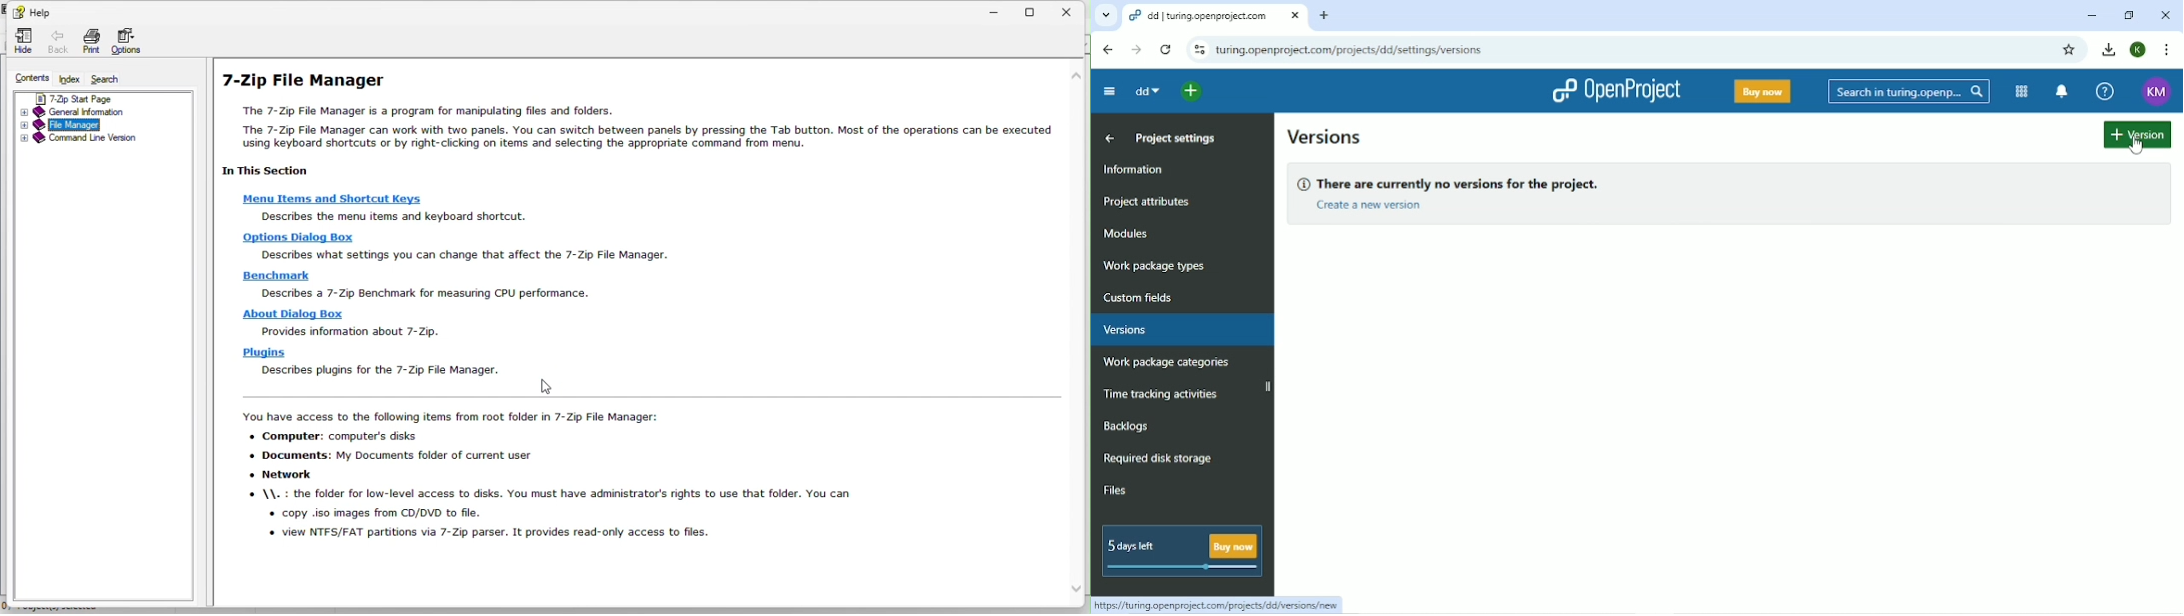 This screenshot has height=616, width=2184. Describe the element at coordinates (1330, 136) in the screenshot. I see `Versions` at that location.